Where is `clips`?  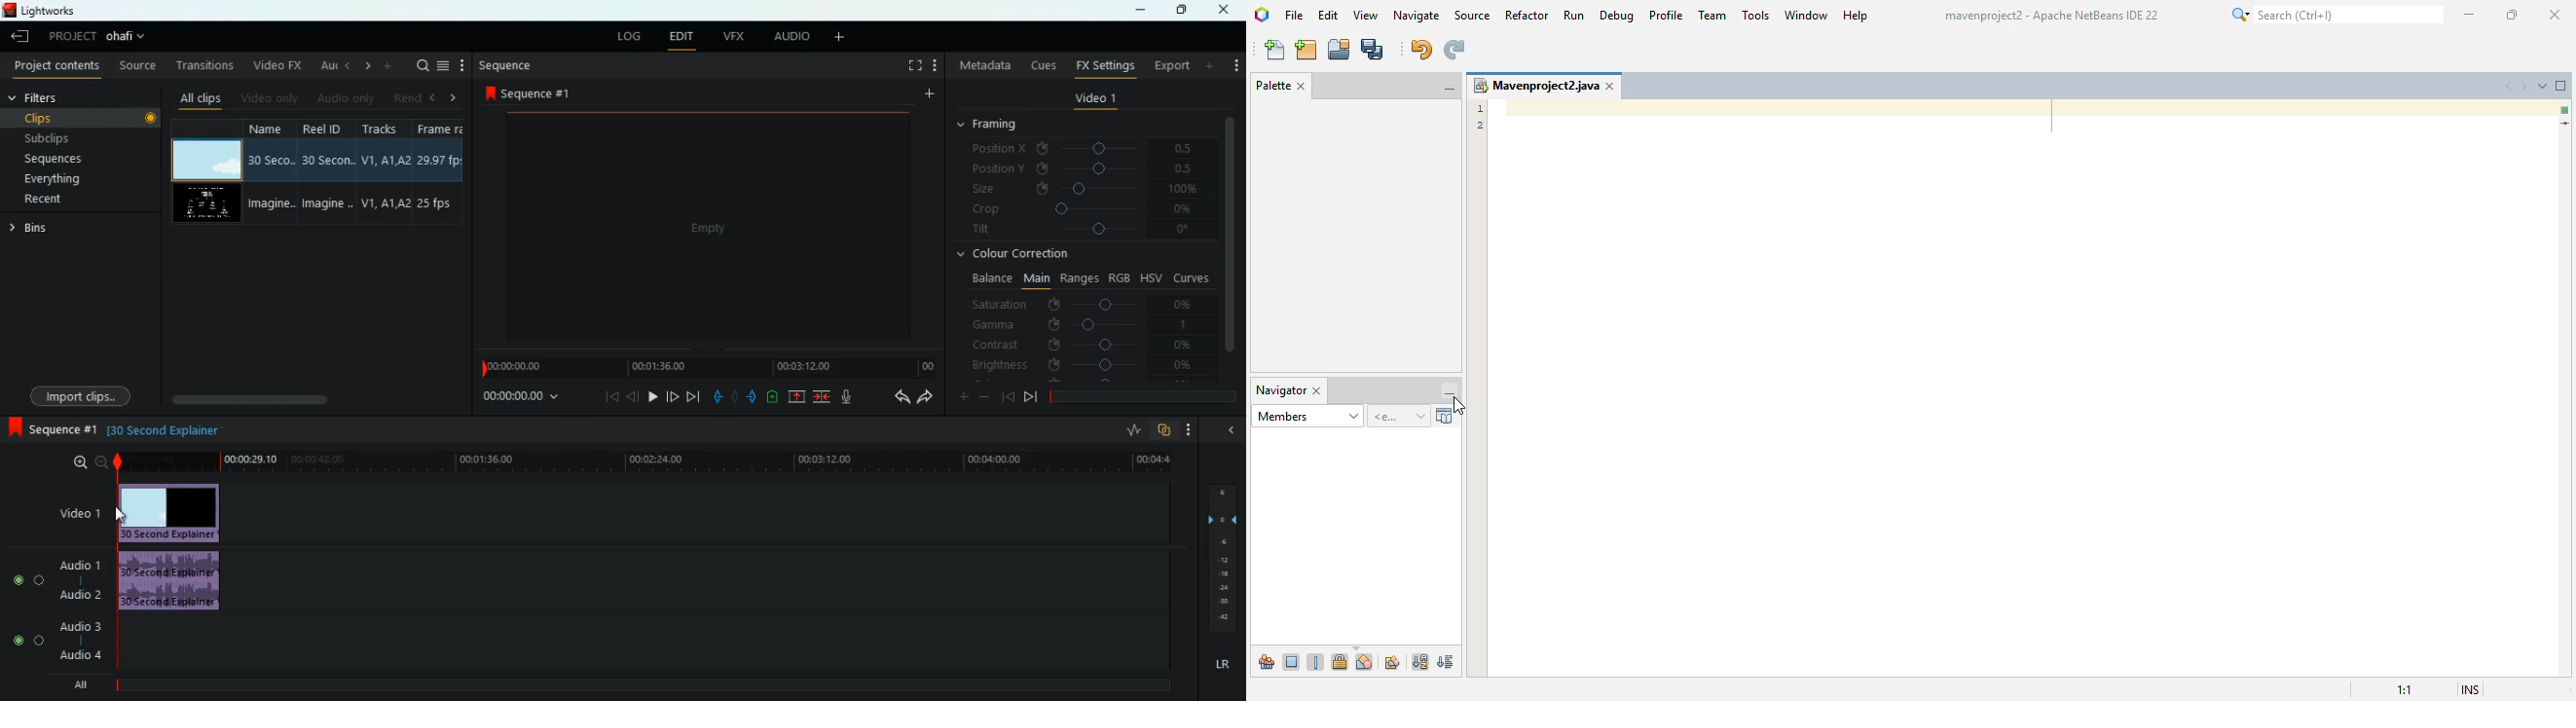
clips is located at coordinates (83, 118).